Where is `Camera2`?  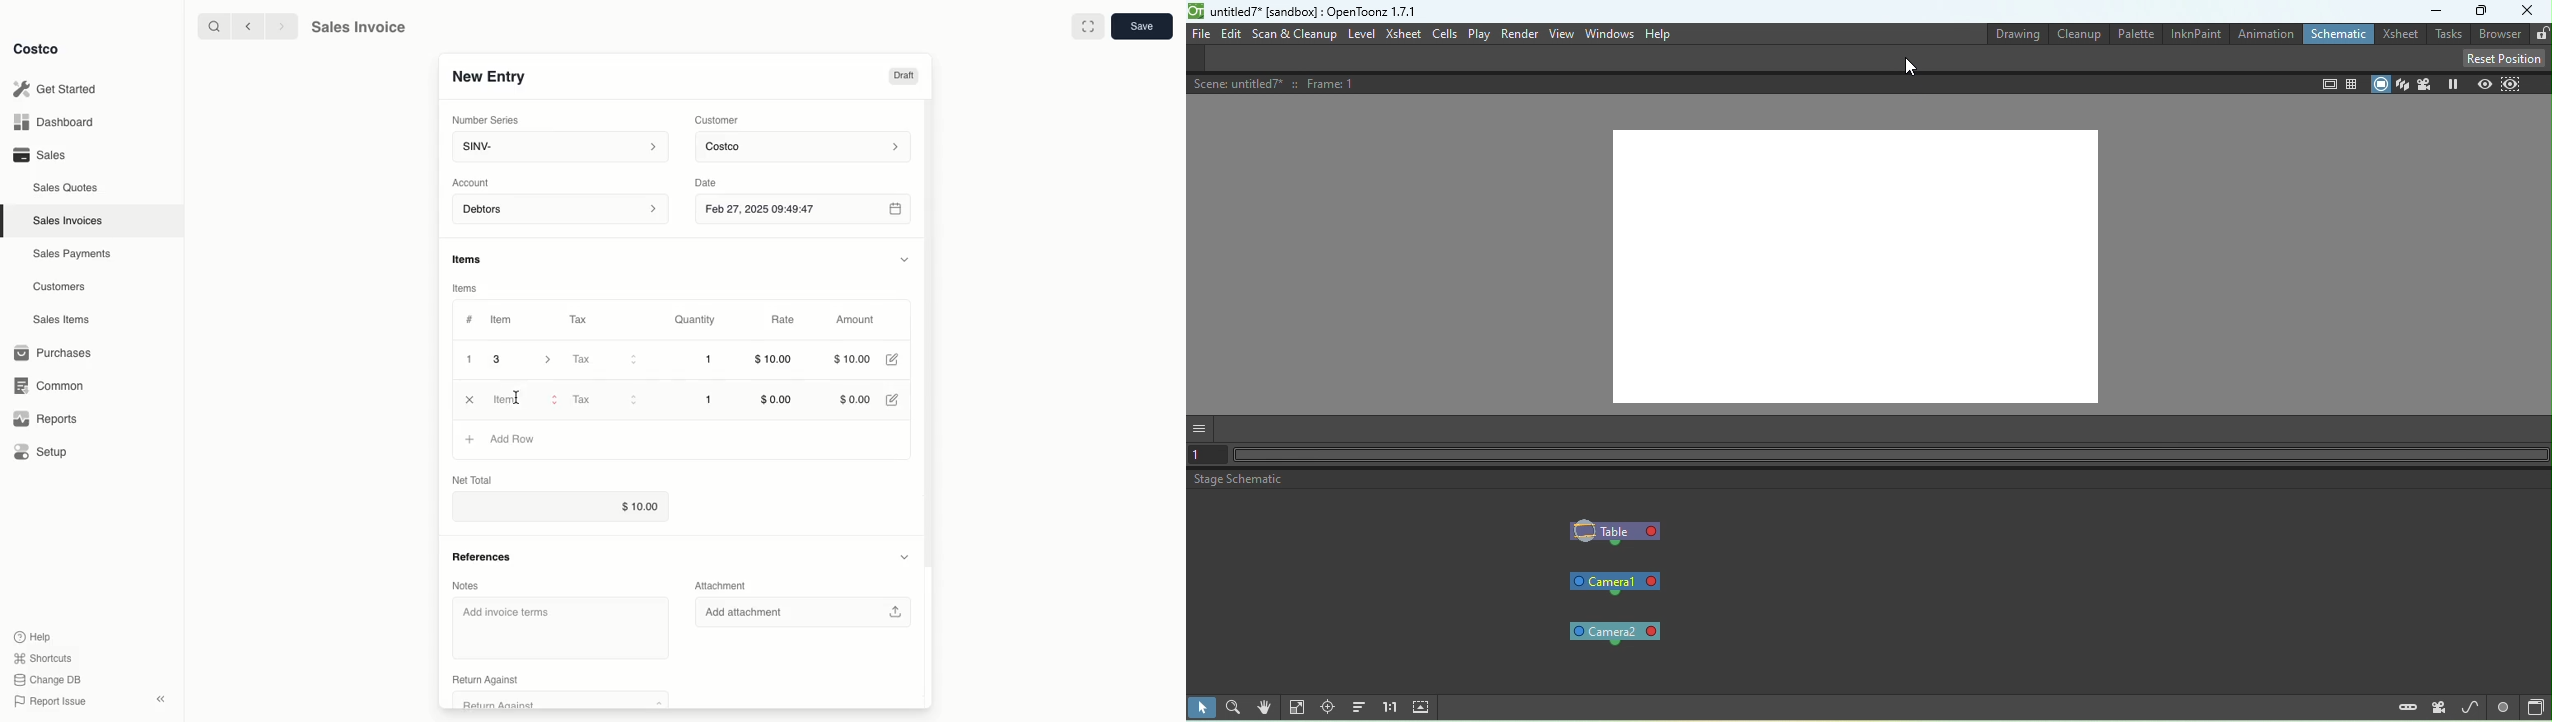 Camera2 is located at coordinates (1613, 634).